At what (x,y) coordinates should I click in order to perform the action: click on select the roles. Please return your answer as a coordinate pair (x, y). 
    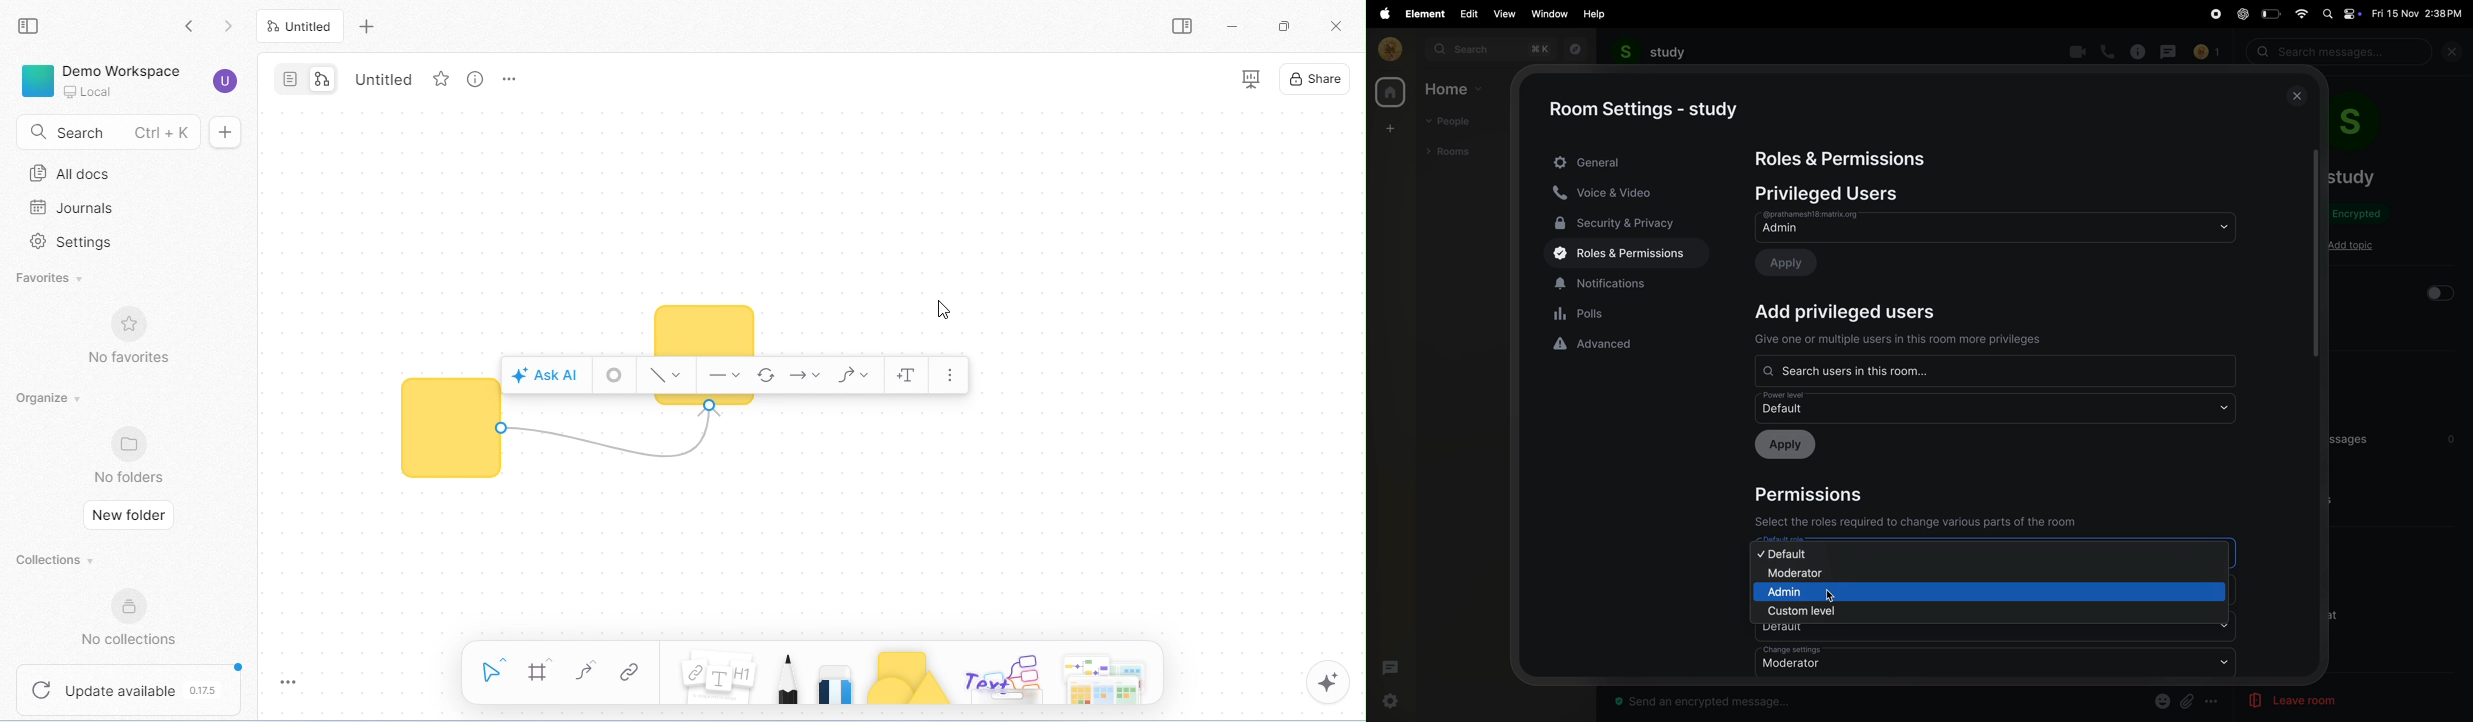
    Looking at the image, I should click on (1918, 522).